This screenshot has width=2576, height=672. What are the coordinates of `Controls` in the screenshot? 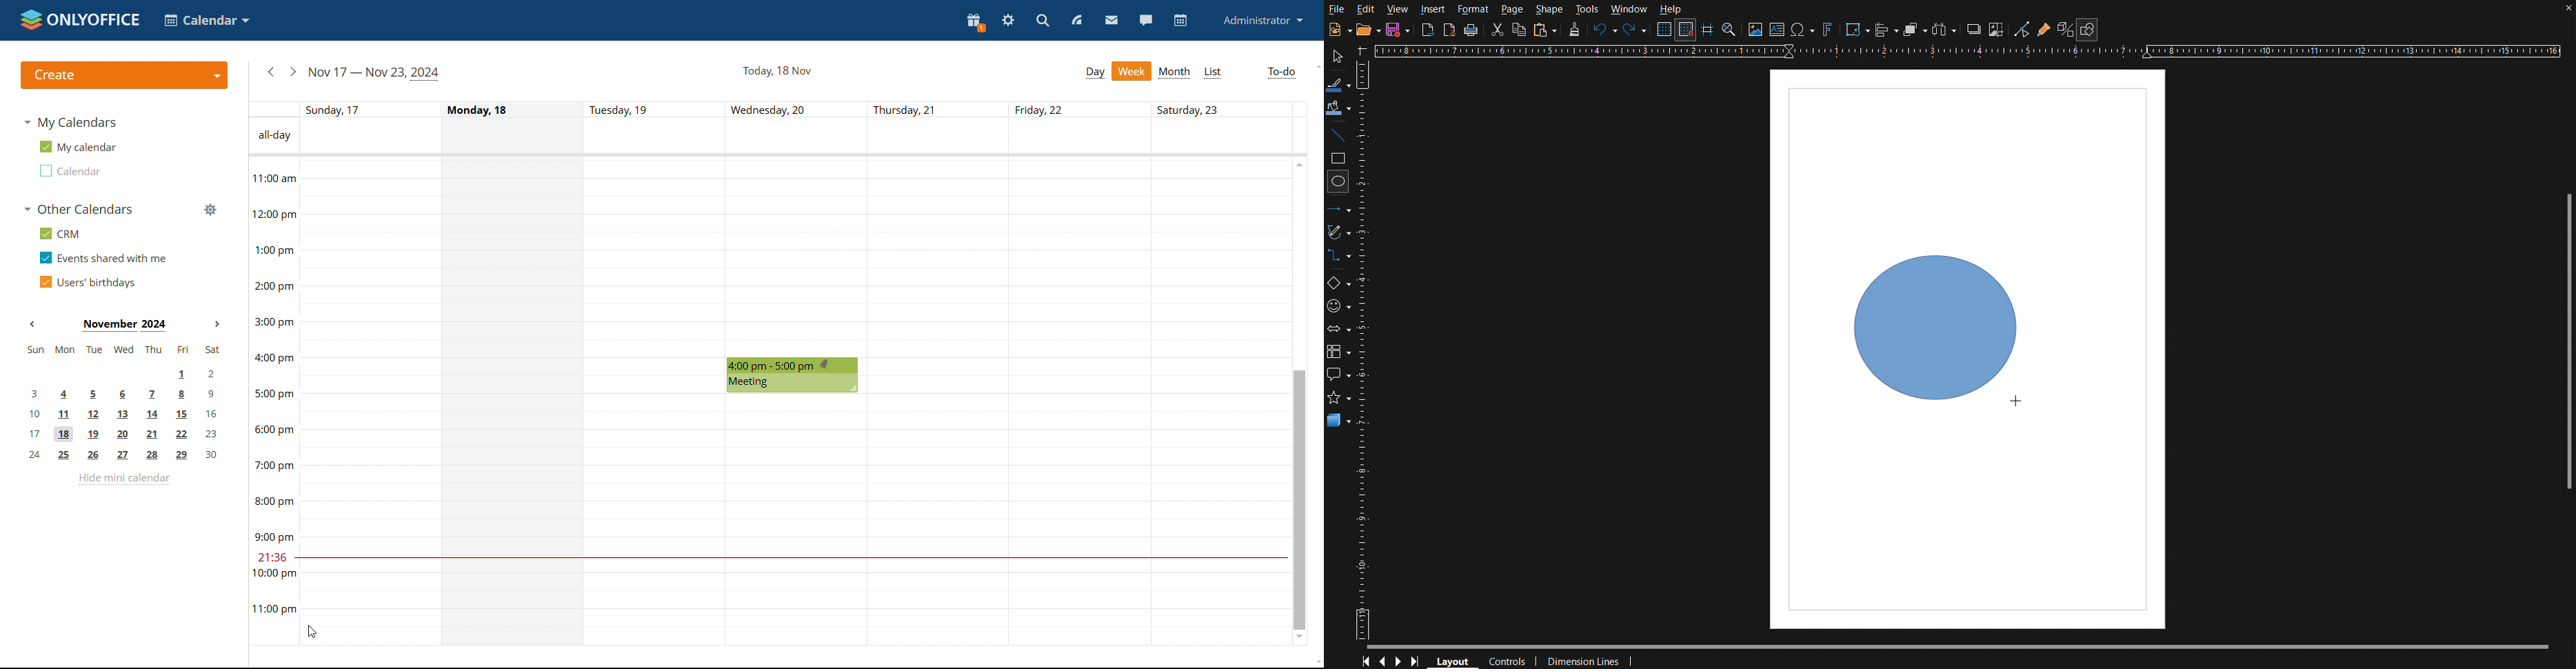 It's located at (1392, 660).